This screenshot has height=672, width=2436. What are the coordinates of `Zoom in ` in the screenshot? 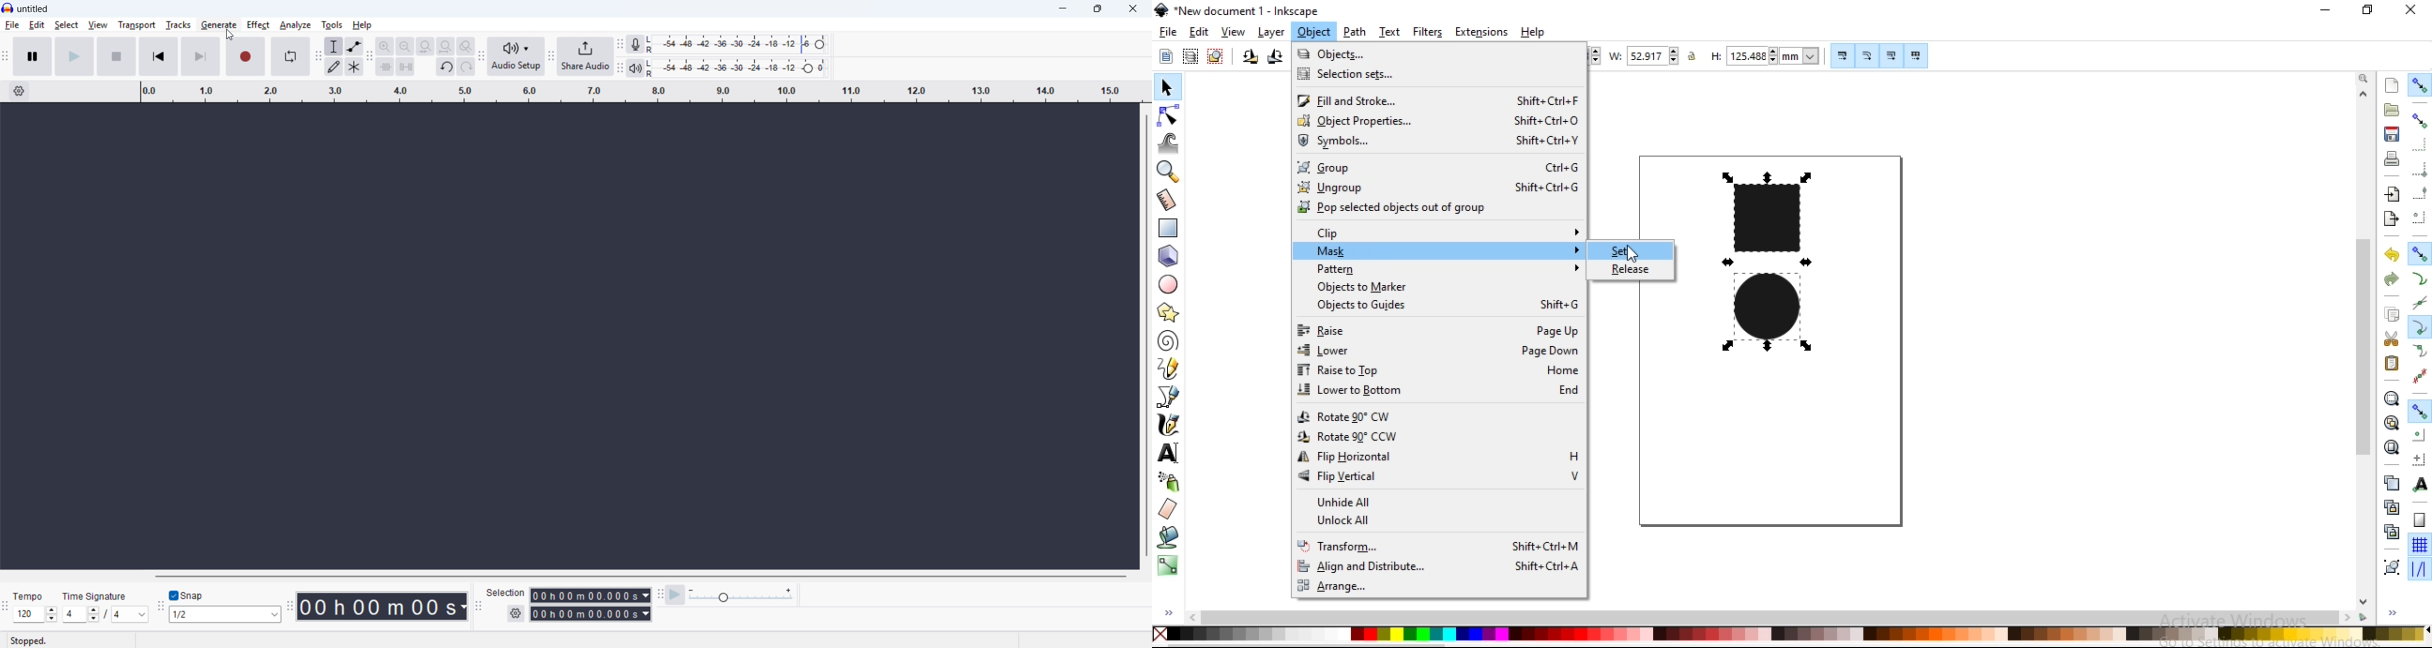 It's located at (385, 46).